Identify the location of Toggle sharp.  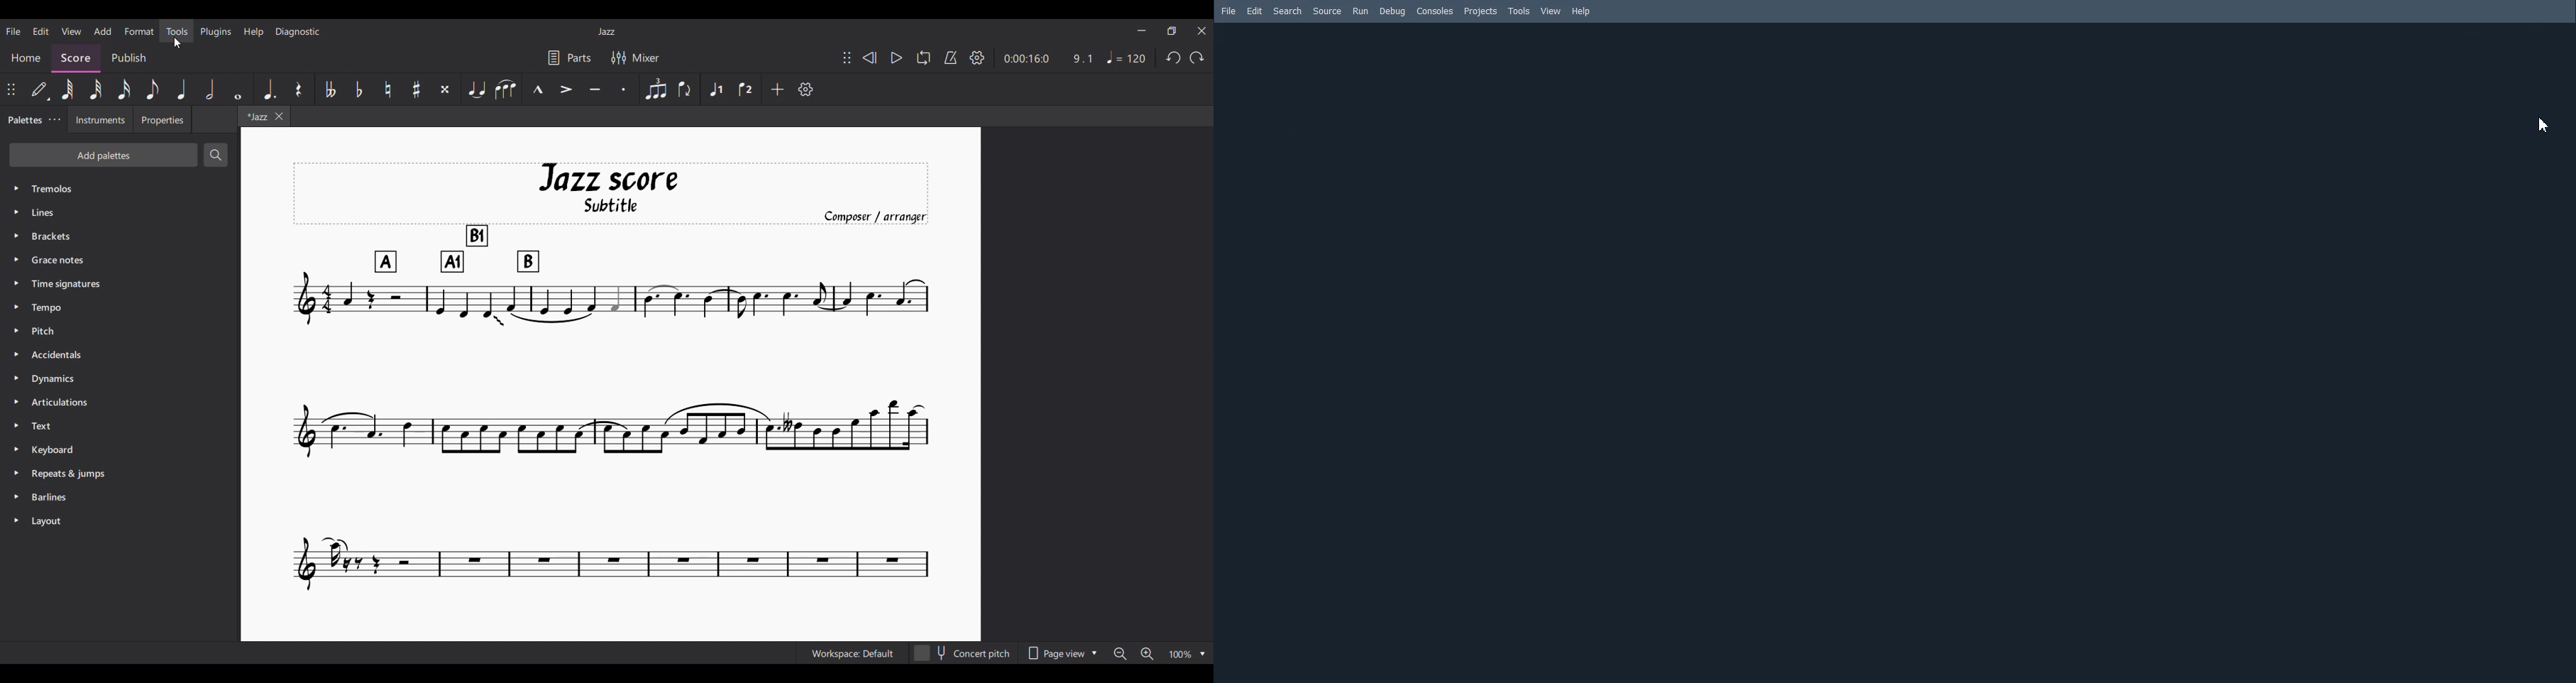
(417, 89).